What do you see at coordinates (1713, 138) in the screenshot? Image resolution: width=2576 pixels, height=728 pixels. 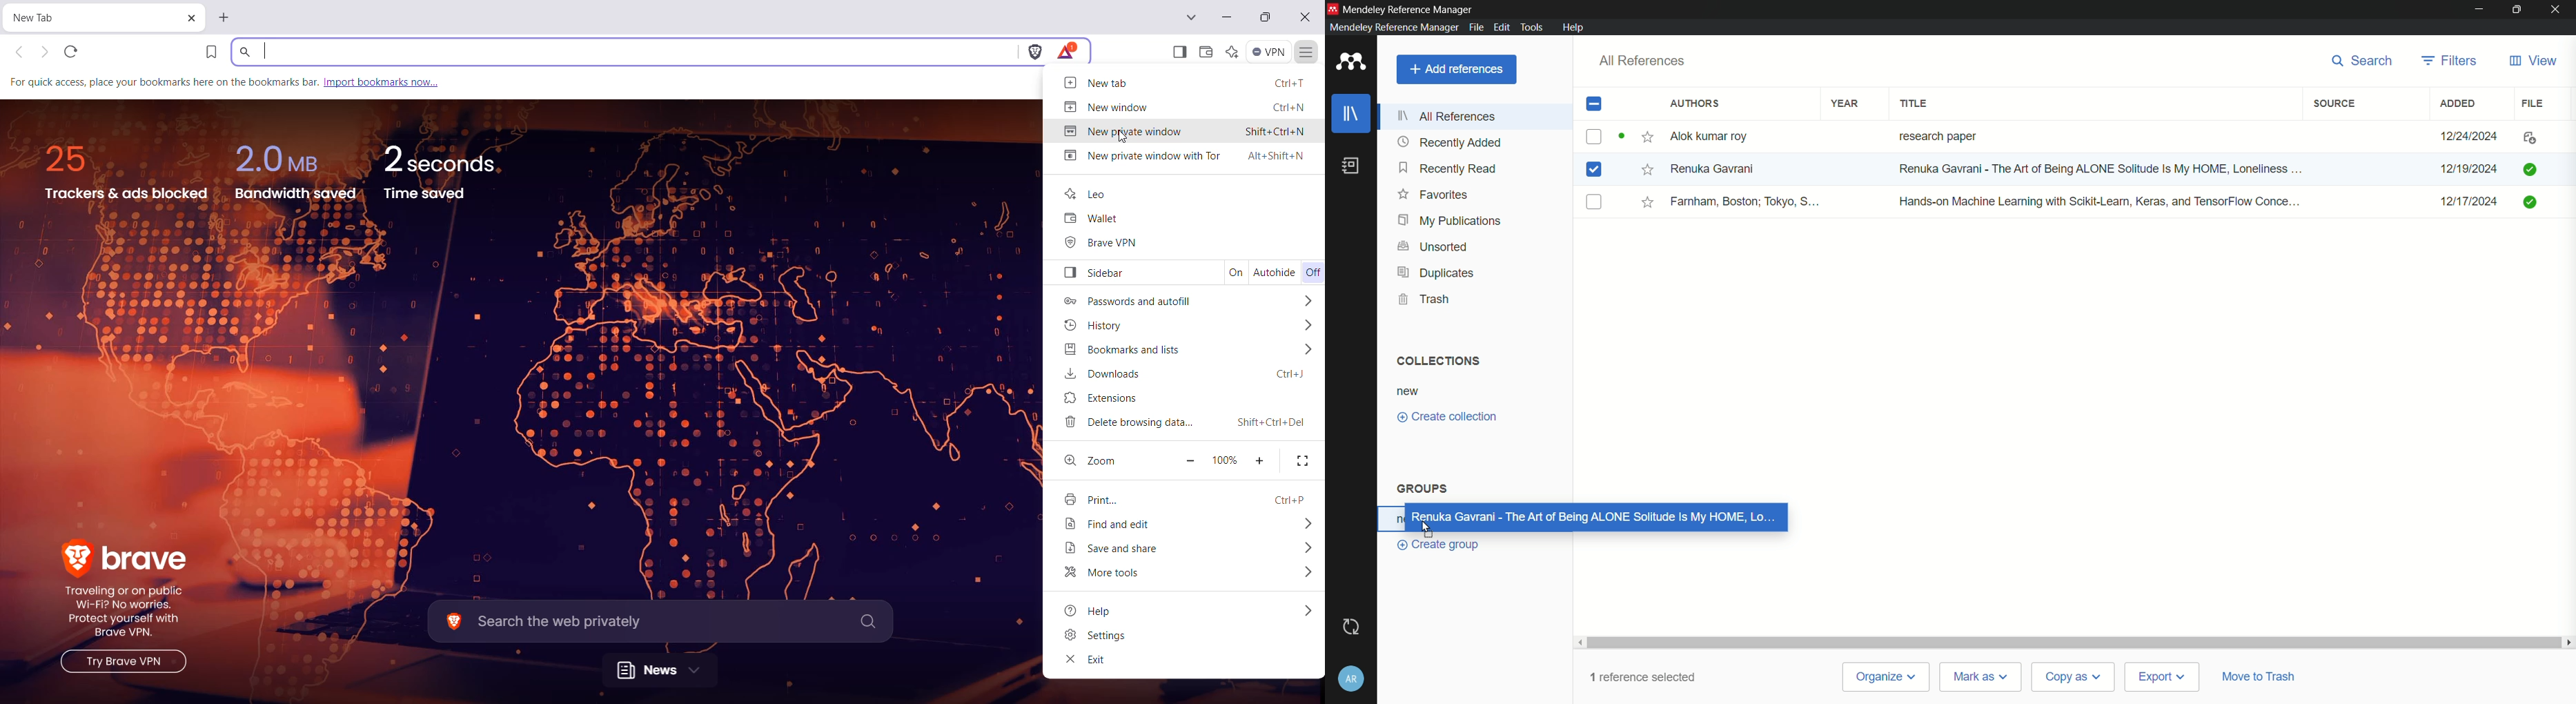 I see `Alok Kumar Rou` at bounding box center [1713, 138].